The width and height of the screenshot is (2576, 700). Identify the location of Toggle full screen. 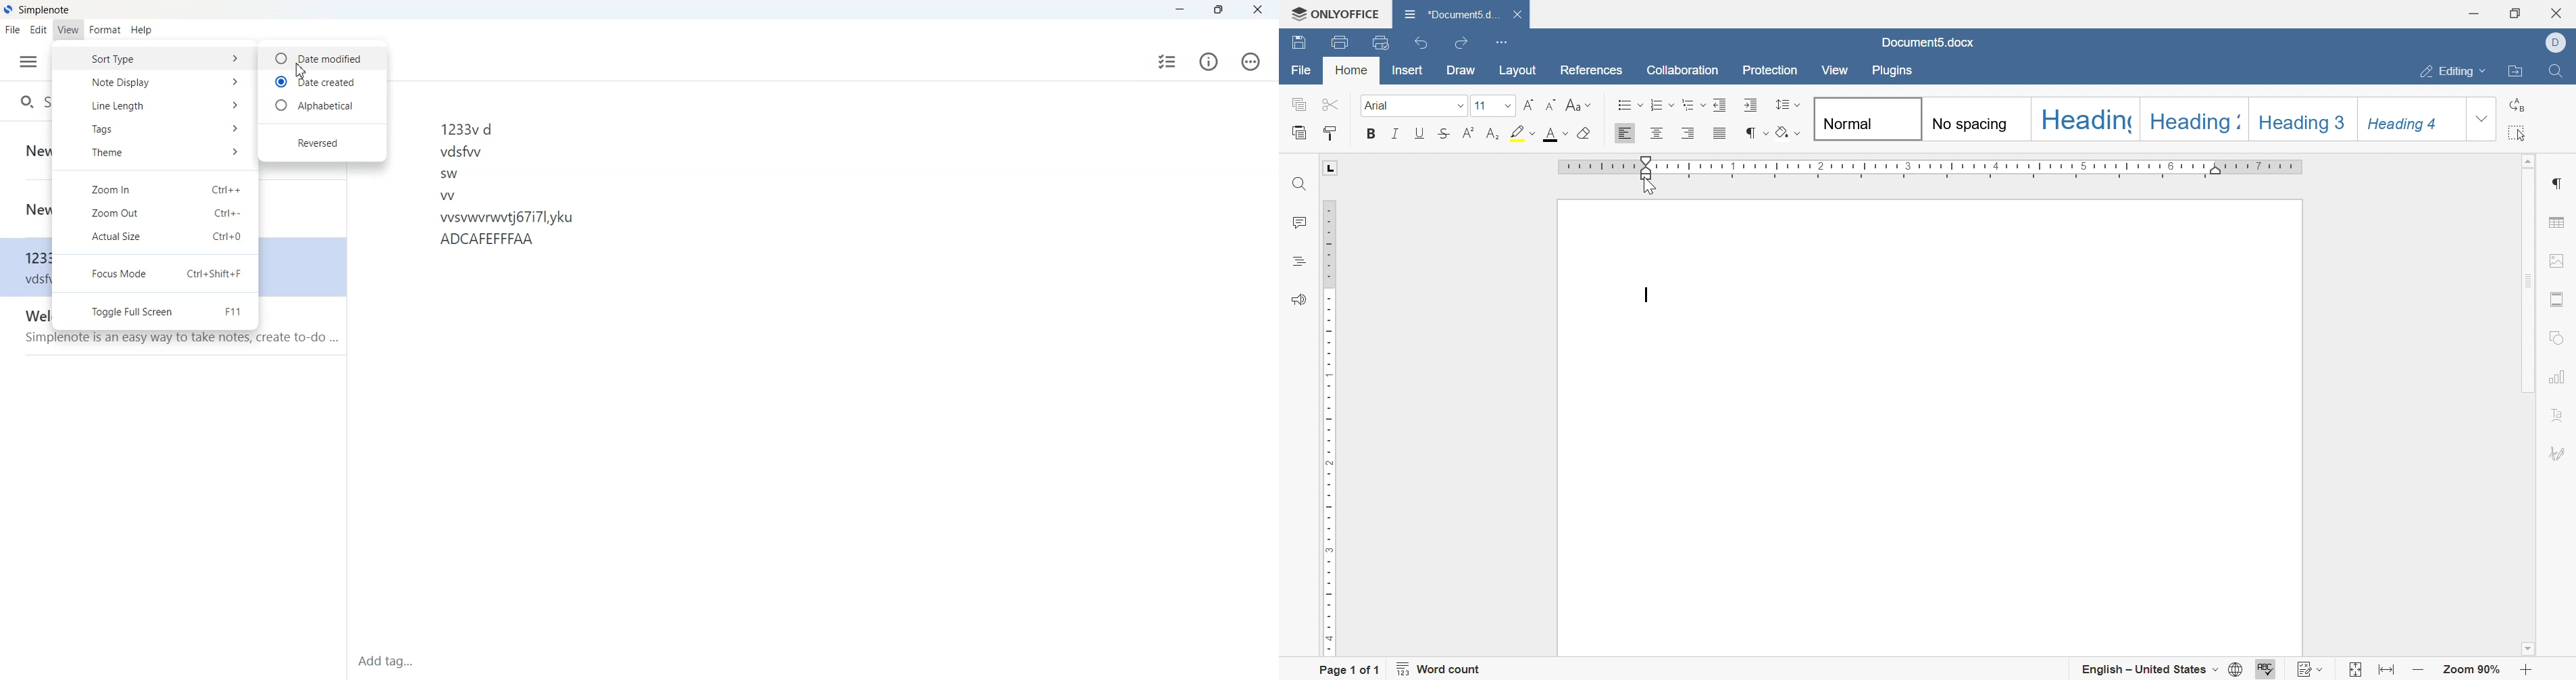
(156, 310).